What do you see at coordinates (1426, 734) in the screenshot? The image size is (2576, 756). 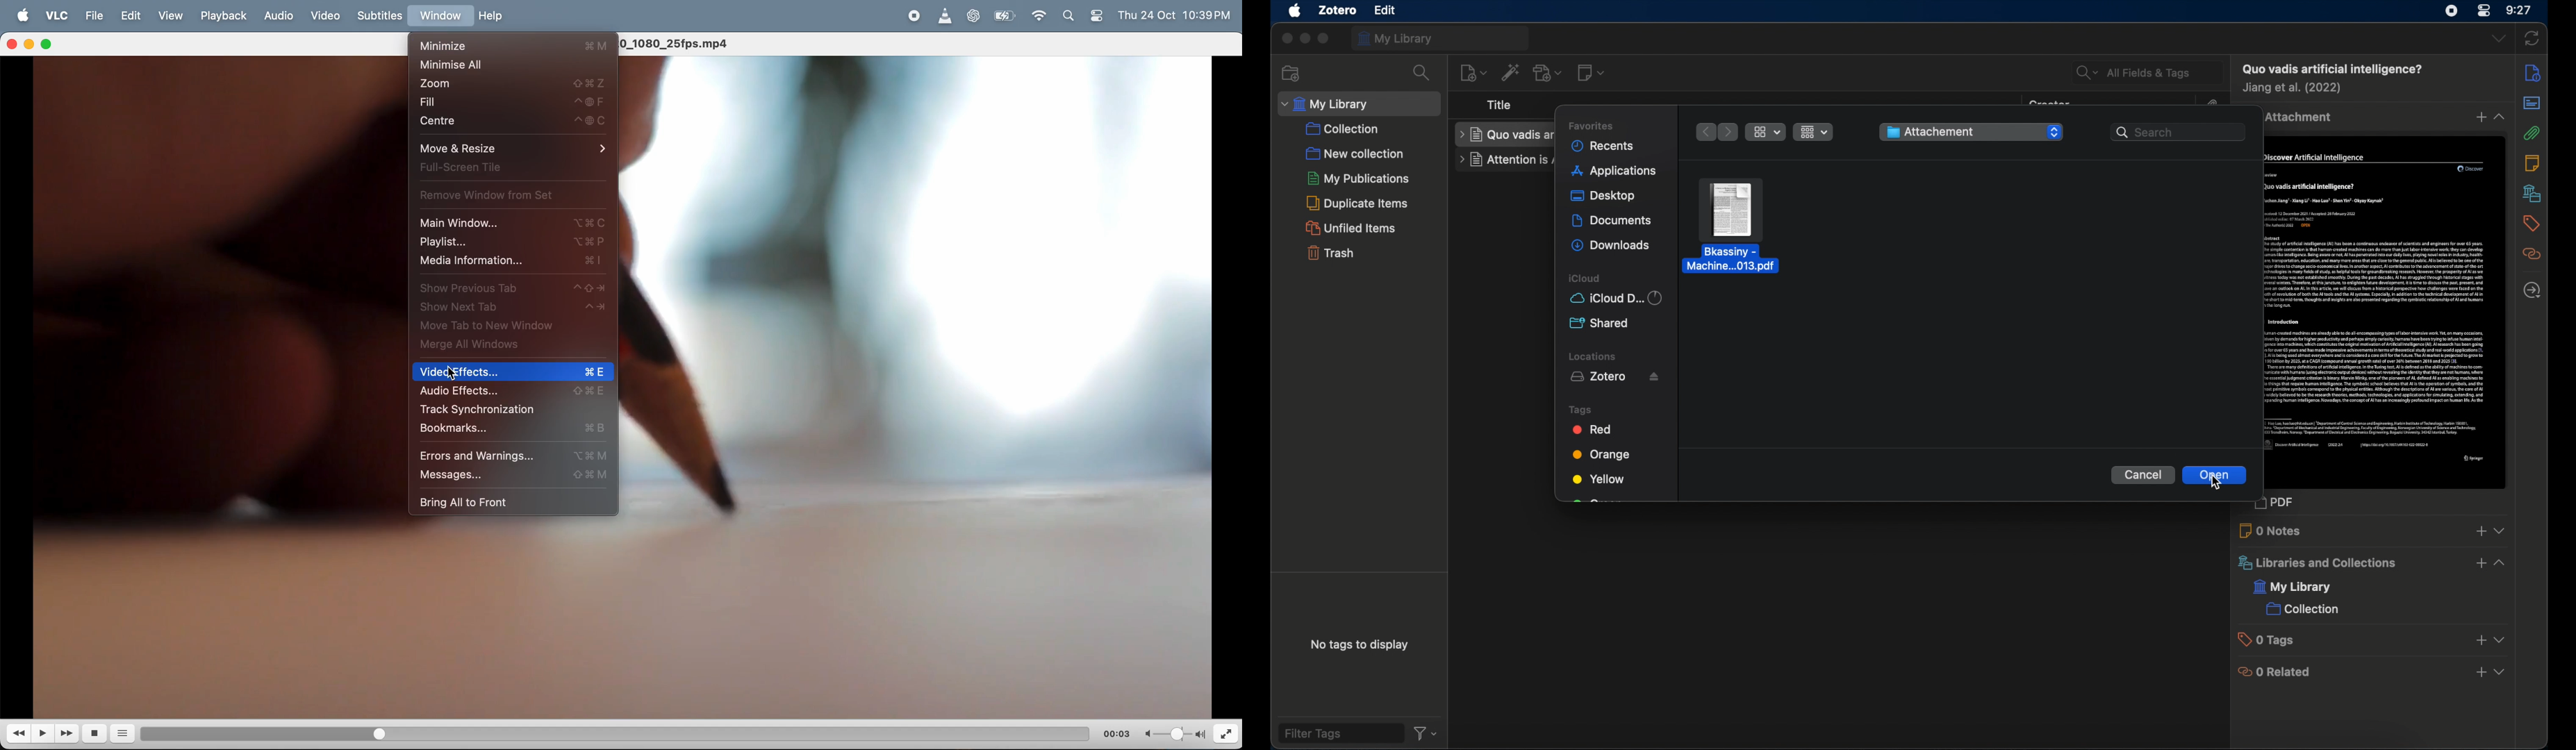 I see `filter dropdown` at bounding box center [1426, 734].